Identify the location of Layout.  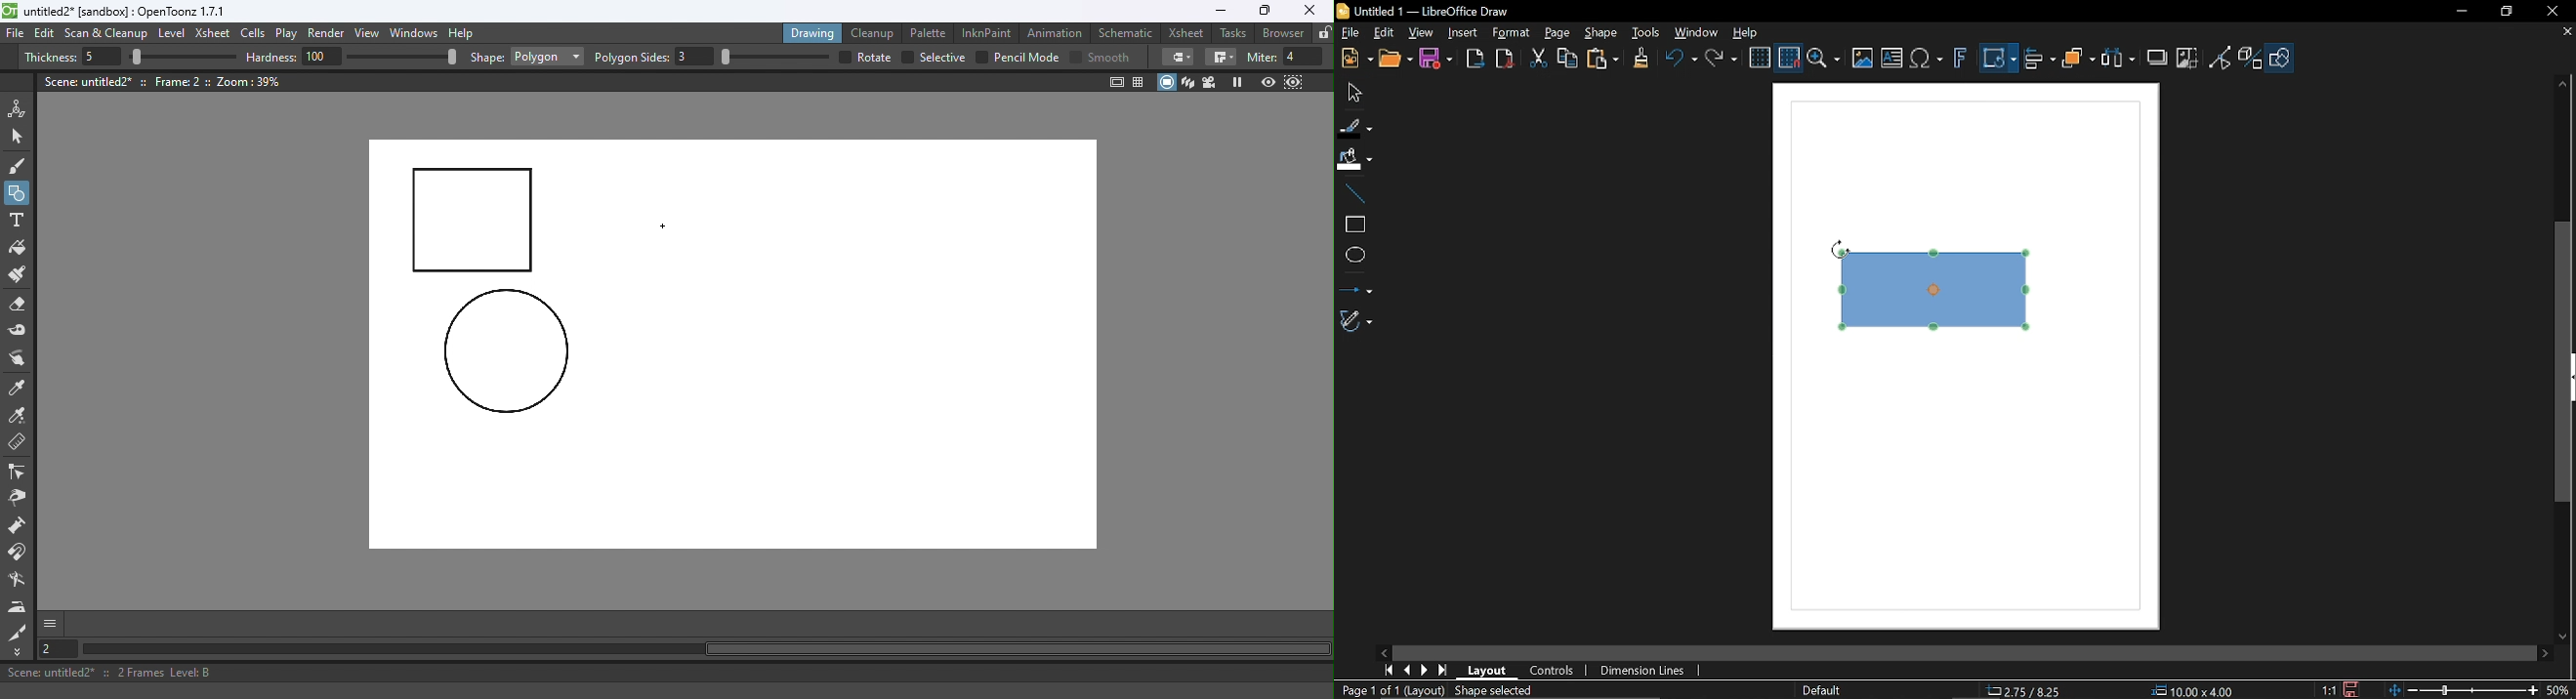
(1487, 669).